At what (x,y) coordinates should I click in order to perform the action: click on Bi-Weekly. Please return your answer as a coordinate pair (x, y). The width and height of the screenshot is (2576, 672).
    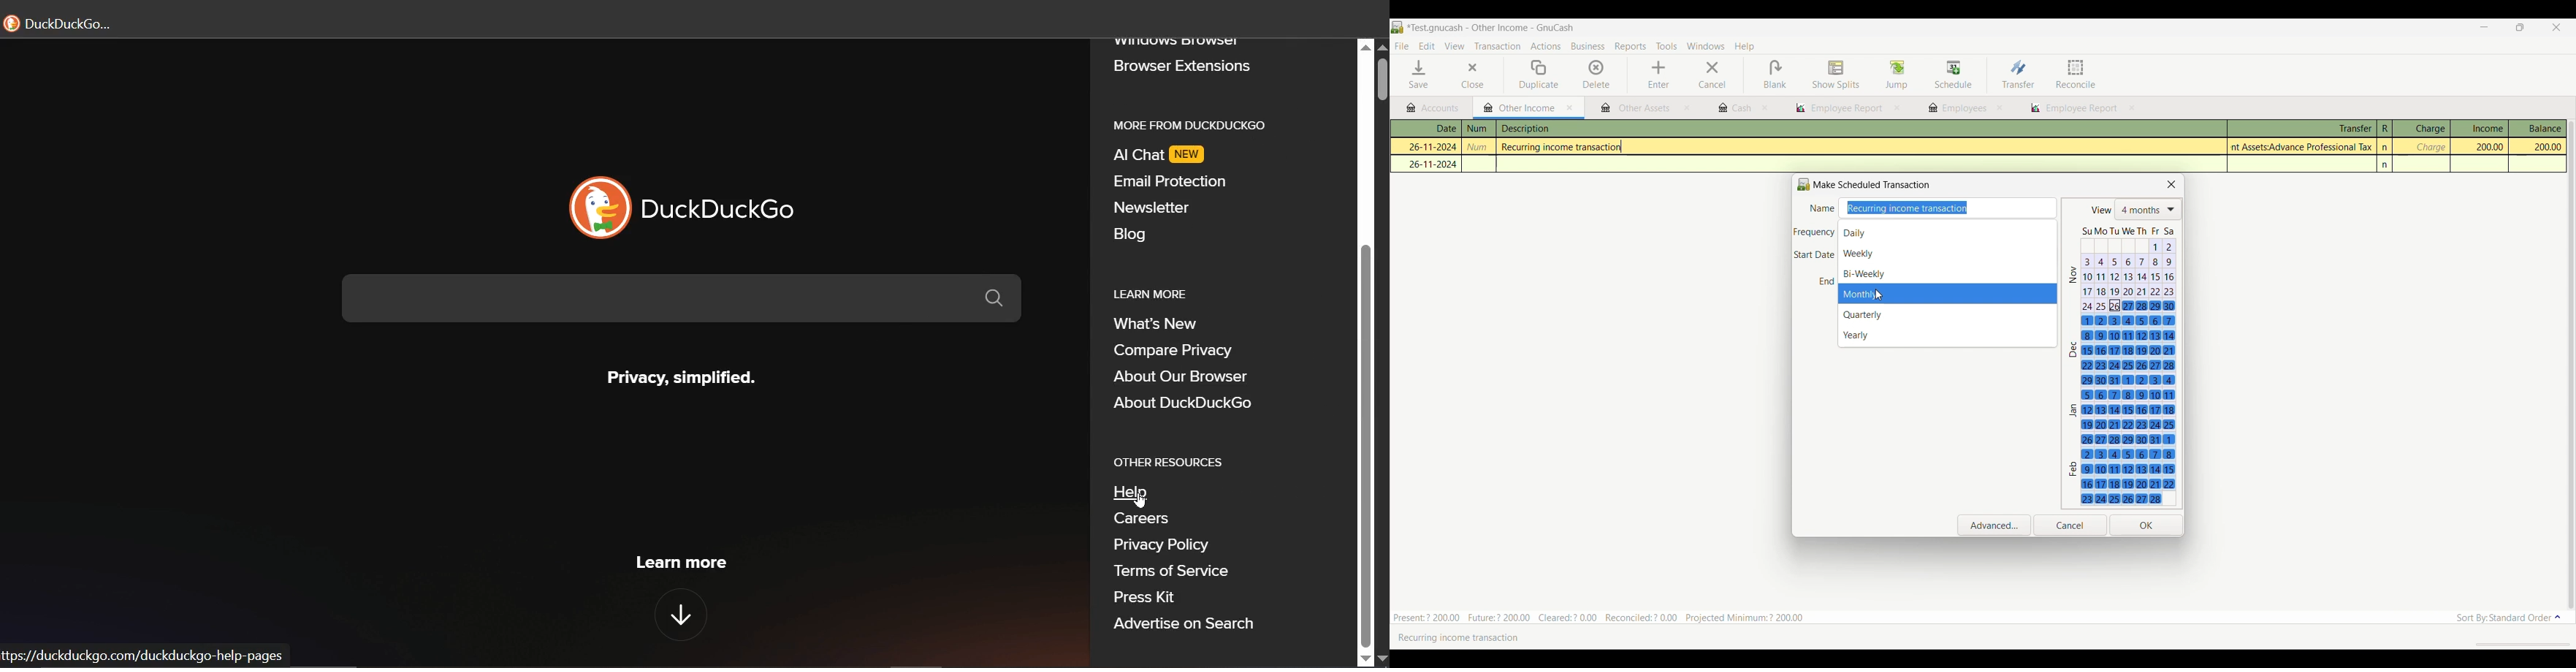
    Looking at the image, I should click on (1946, 273).